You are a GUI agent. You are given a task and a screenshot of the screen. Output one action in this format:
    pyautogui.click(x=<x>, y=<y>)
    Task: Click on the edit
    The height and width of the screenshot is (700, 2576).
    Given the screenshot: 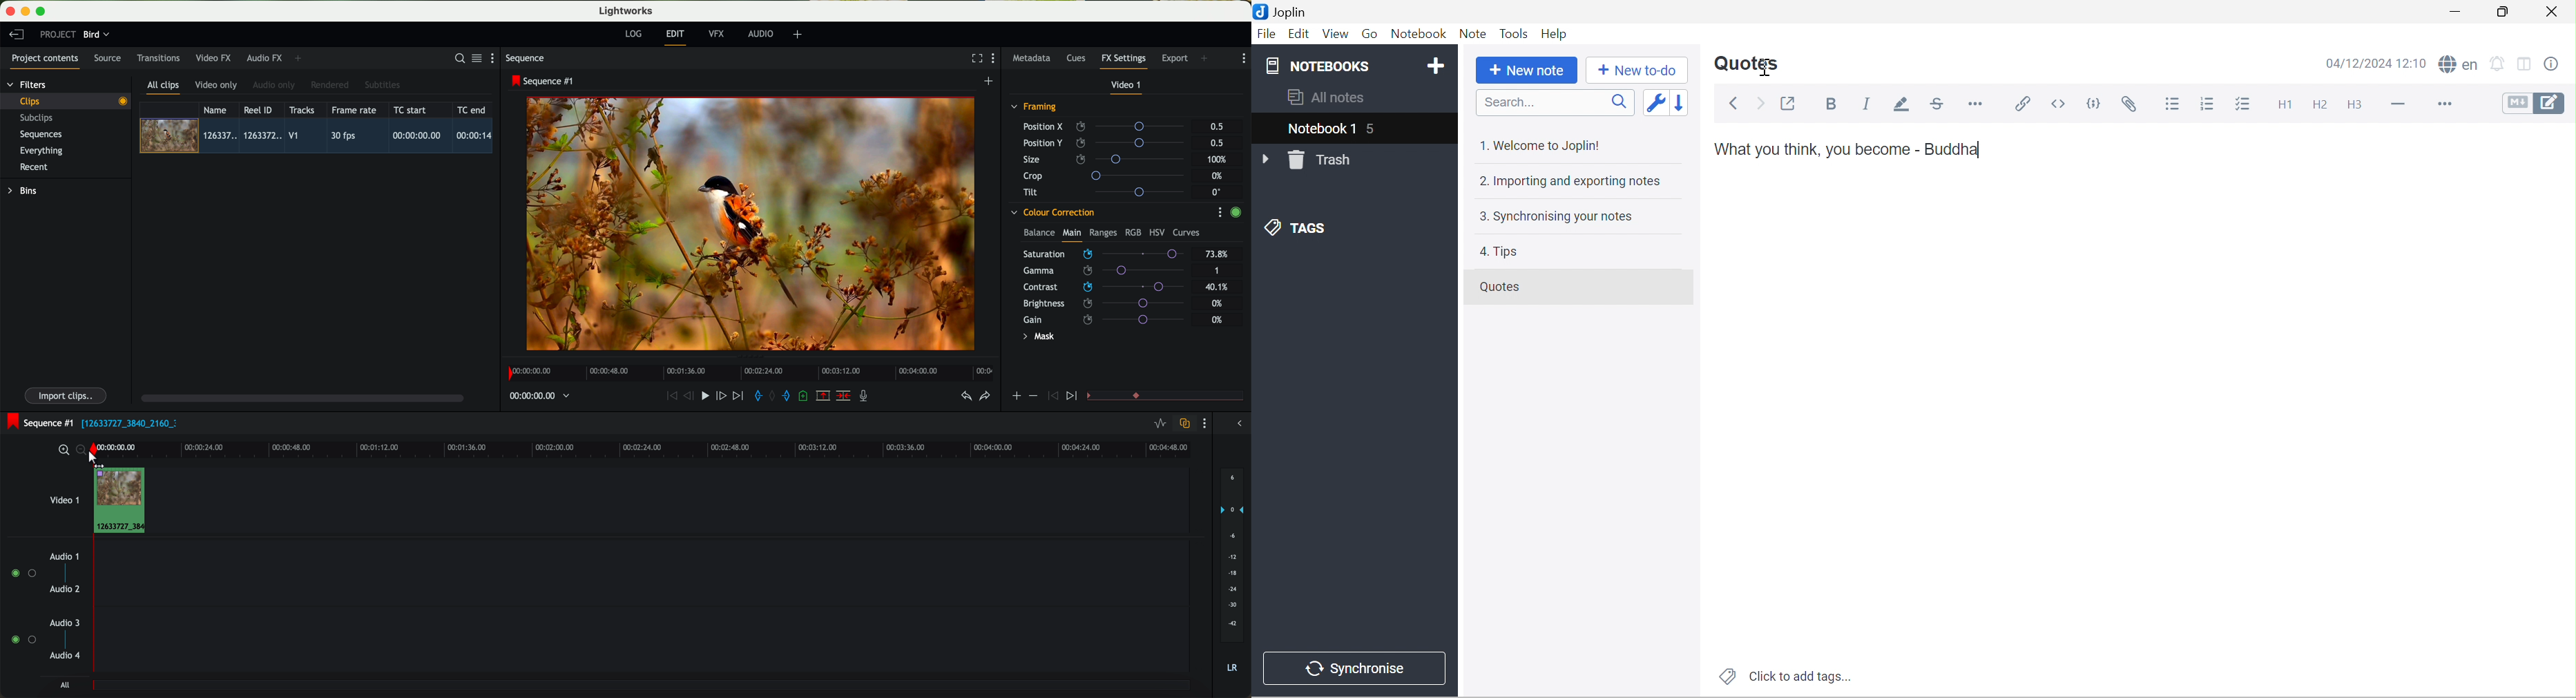 What is the action you would take?
    pyautogui.click(x=677, y=37)
    